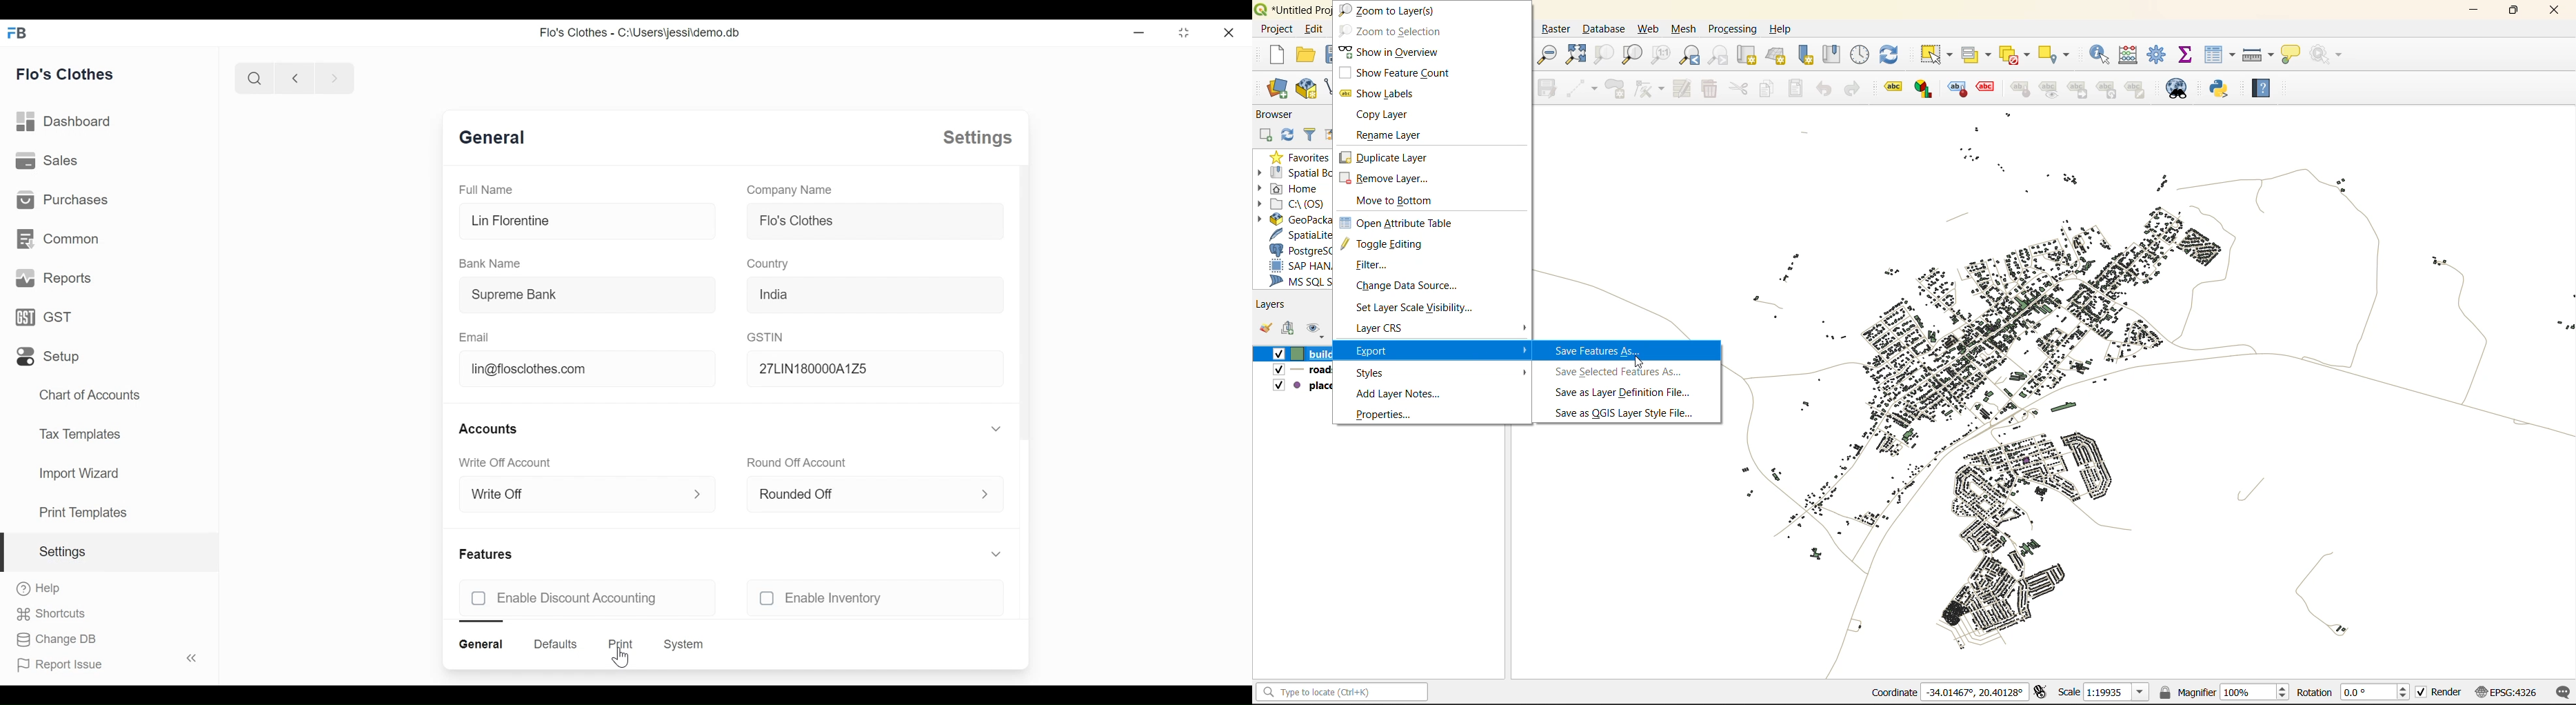 This screenshot has height=728, width=2576. I want to click on Edit, so click(1313, 27).